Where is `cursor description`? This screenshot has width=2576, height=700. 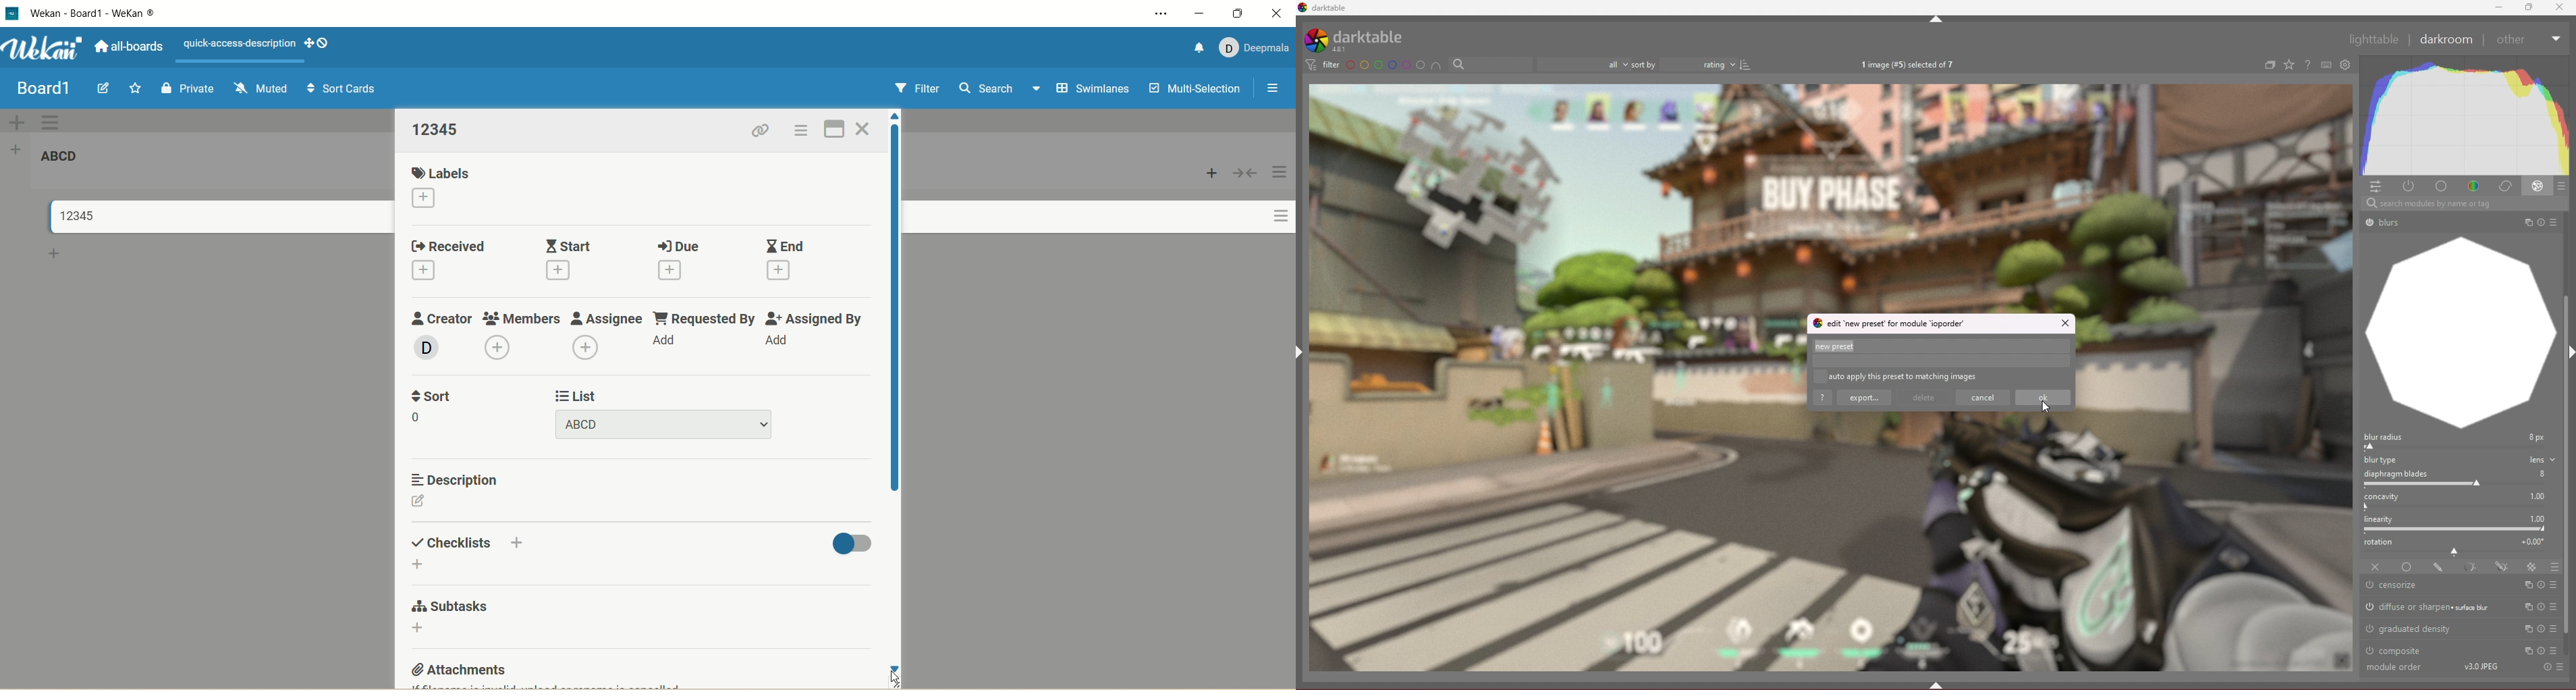 cursor description is located at coordinates (2557, 649).